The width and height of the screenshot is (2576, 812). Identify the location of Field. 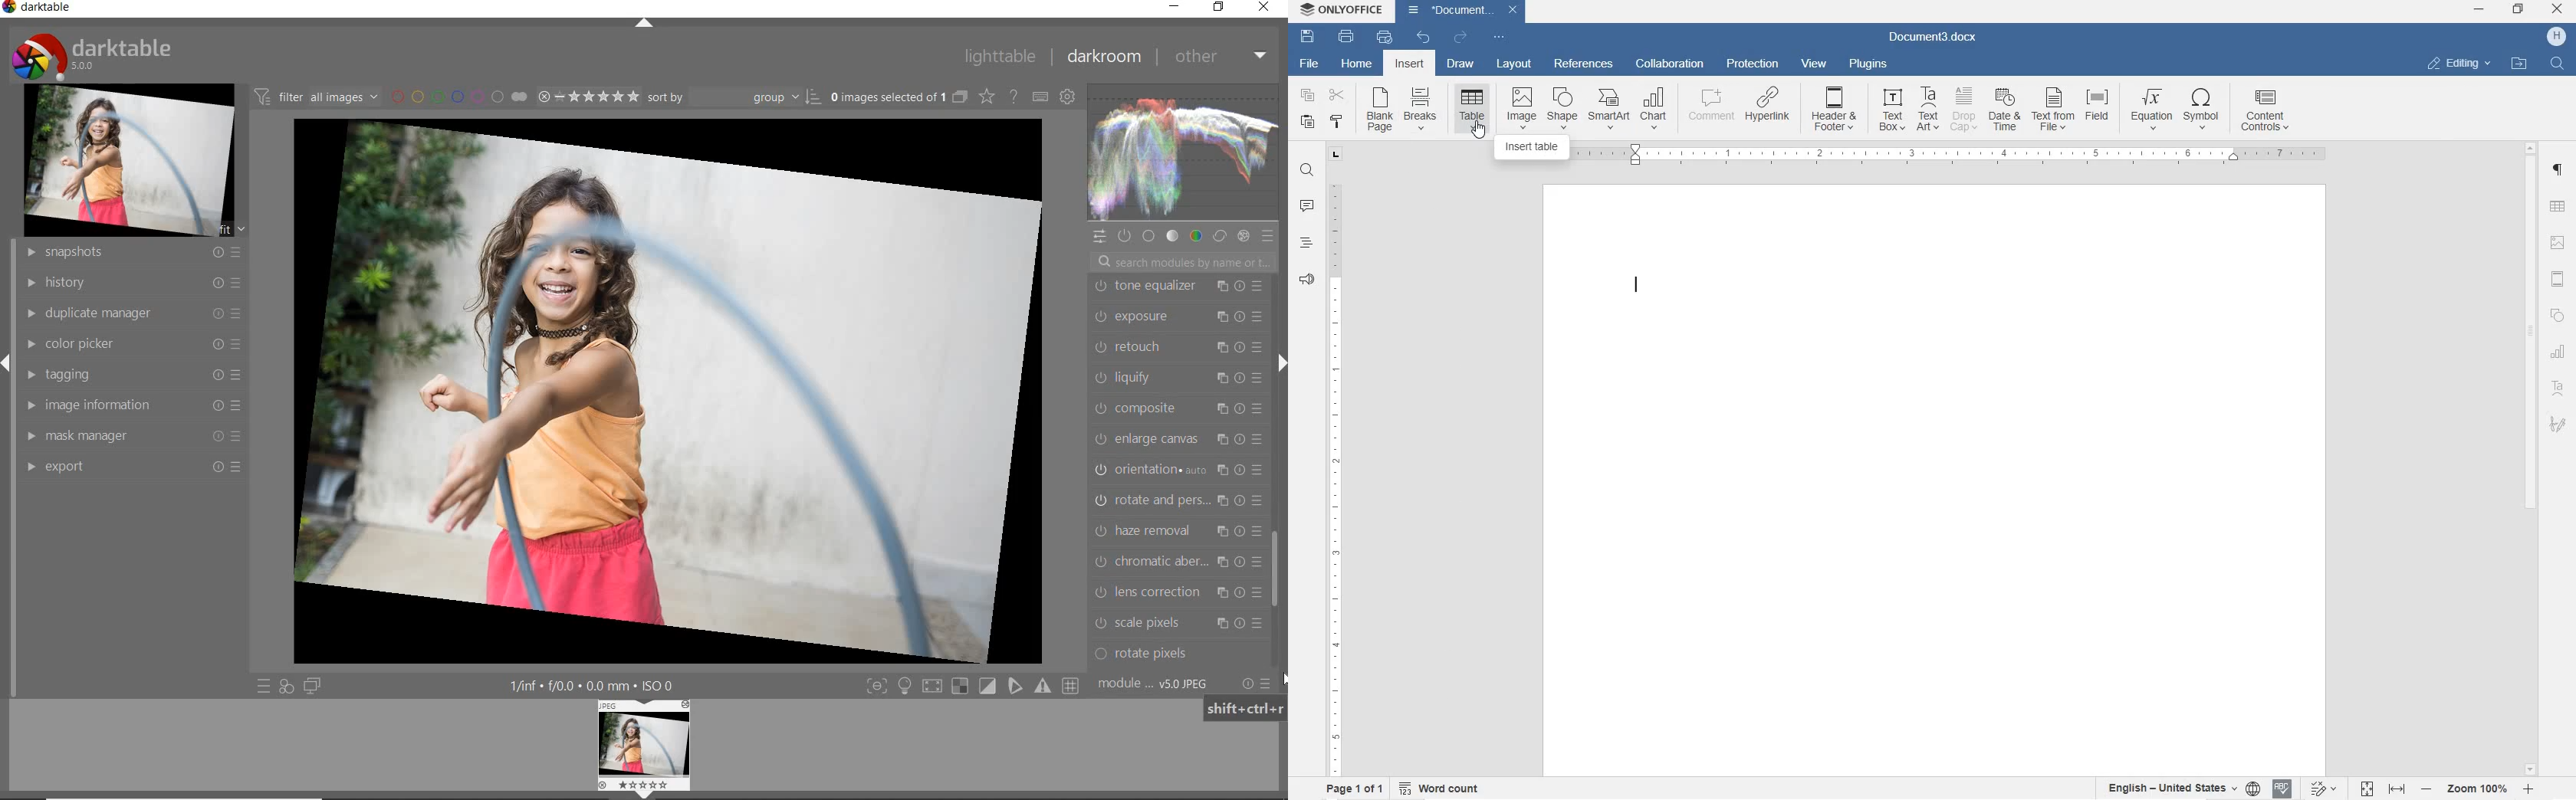
(2101, 110).